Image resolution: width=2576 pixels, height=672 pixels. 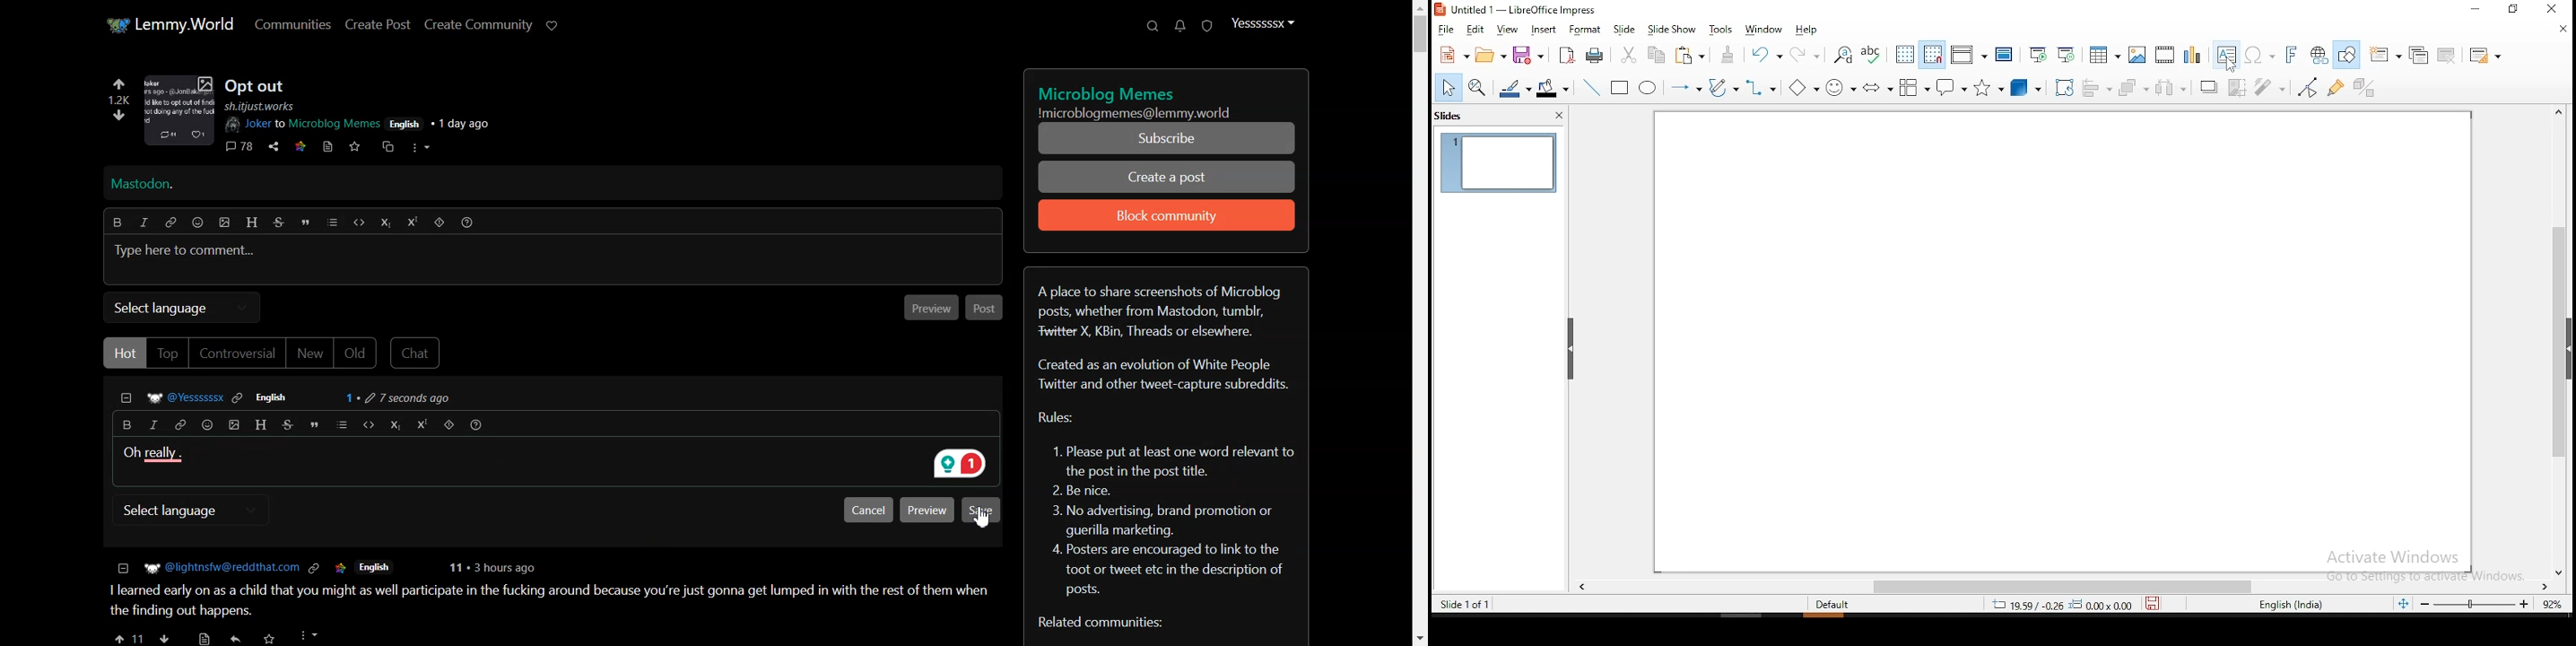 What do you see at coordinates (306, 222) in the screenshot?
I see `Quote` at bounding box center [306, 222].